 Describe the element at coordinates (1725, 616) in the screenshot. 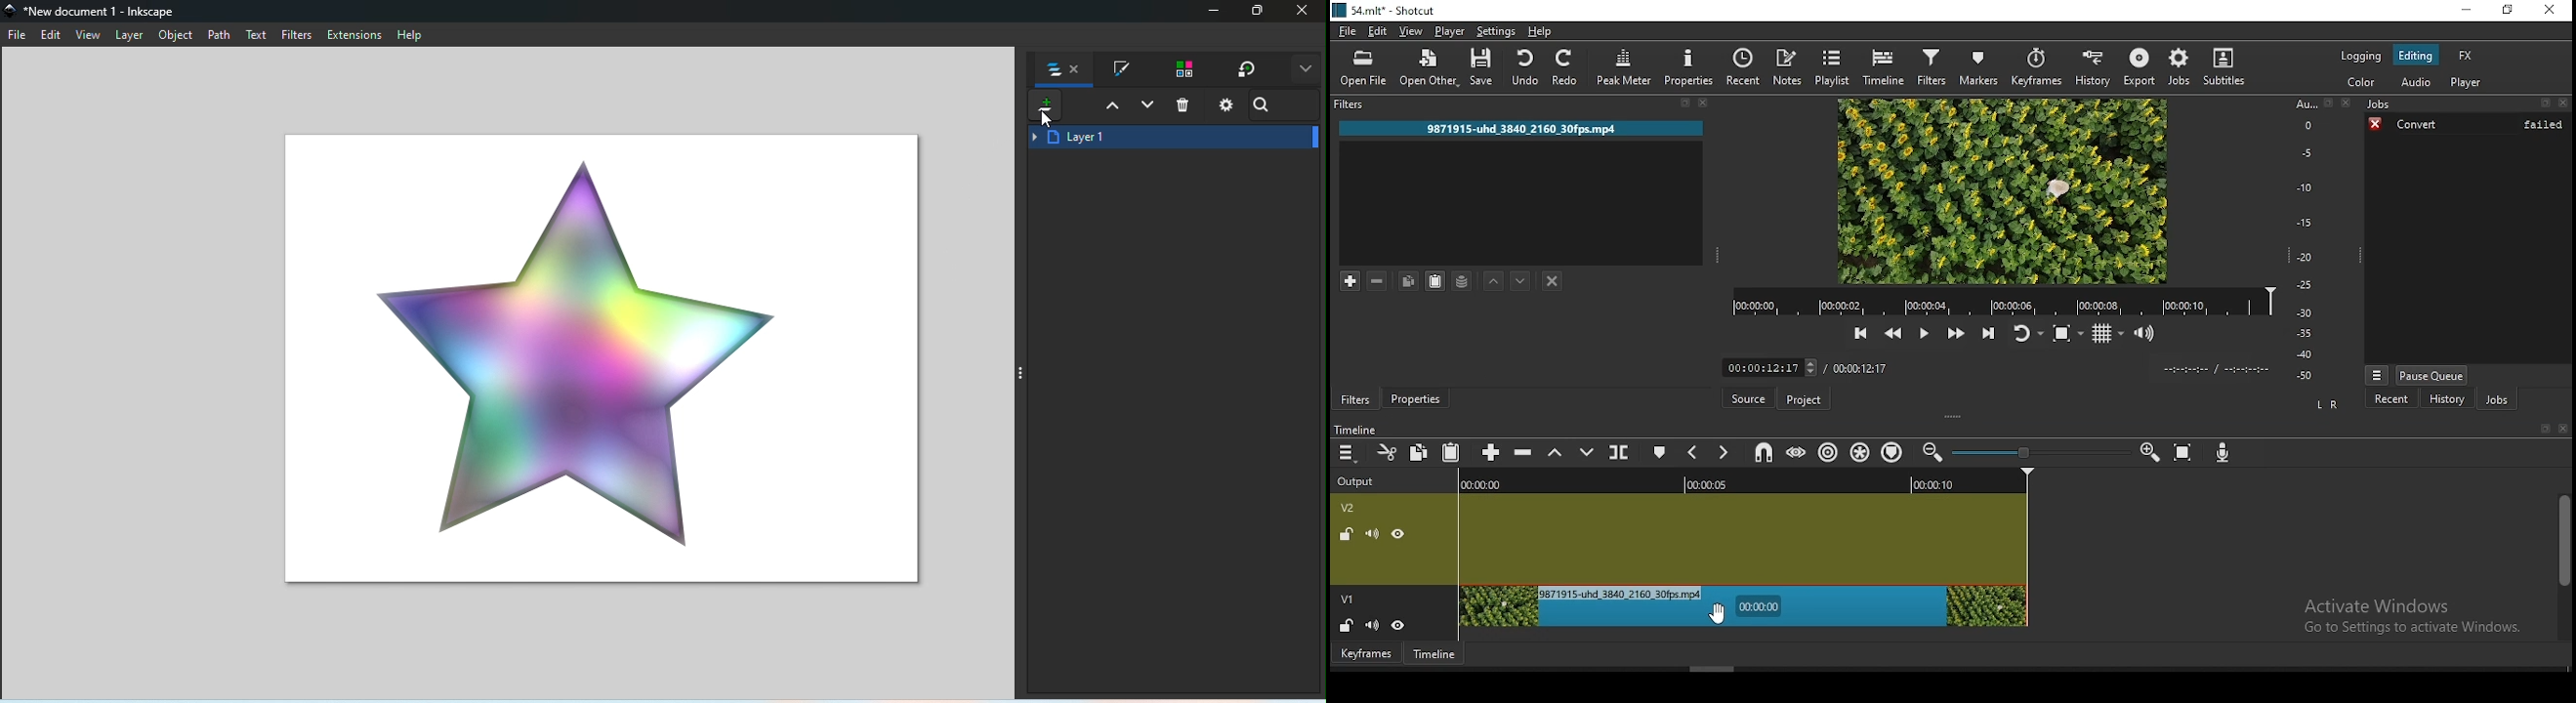

I see `cursor` at that location.